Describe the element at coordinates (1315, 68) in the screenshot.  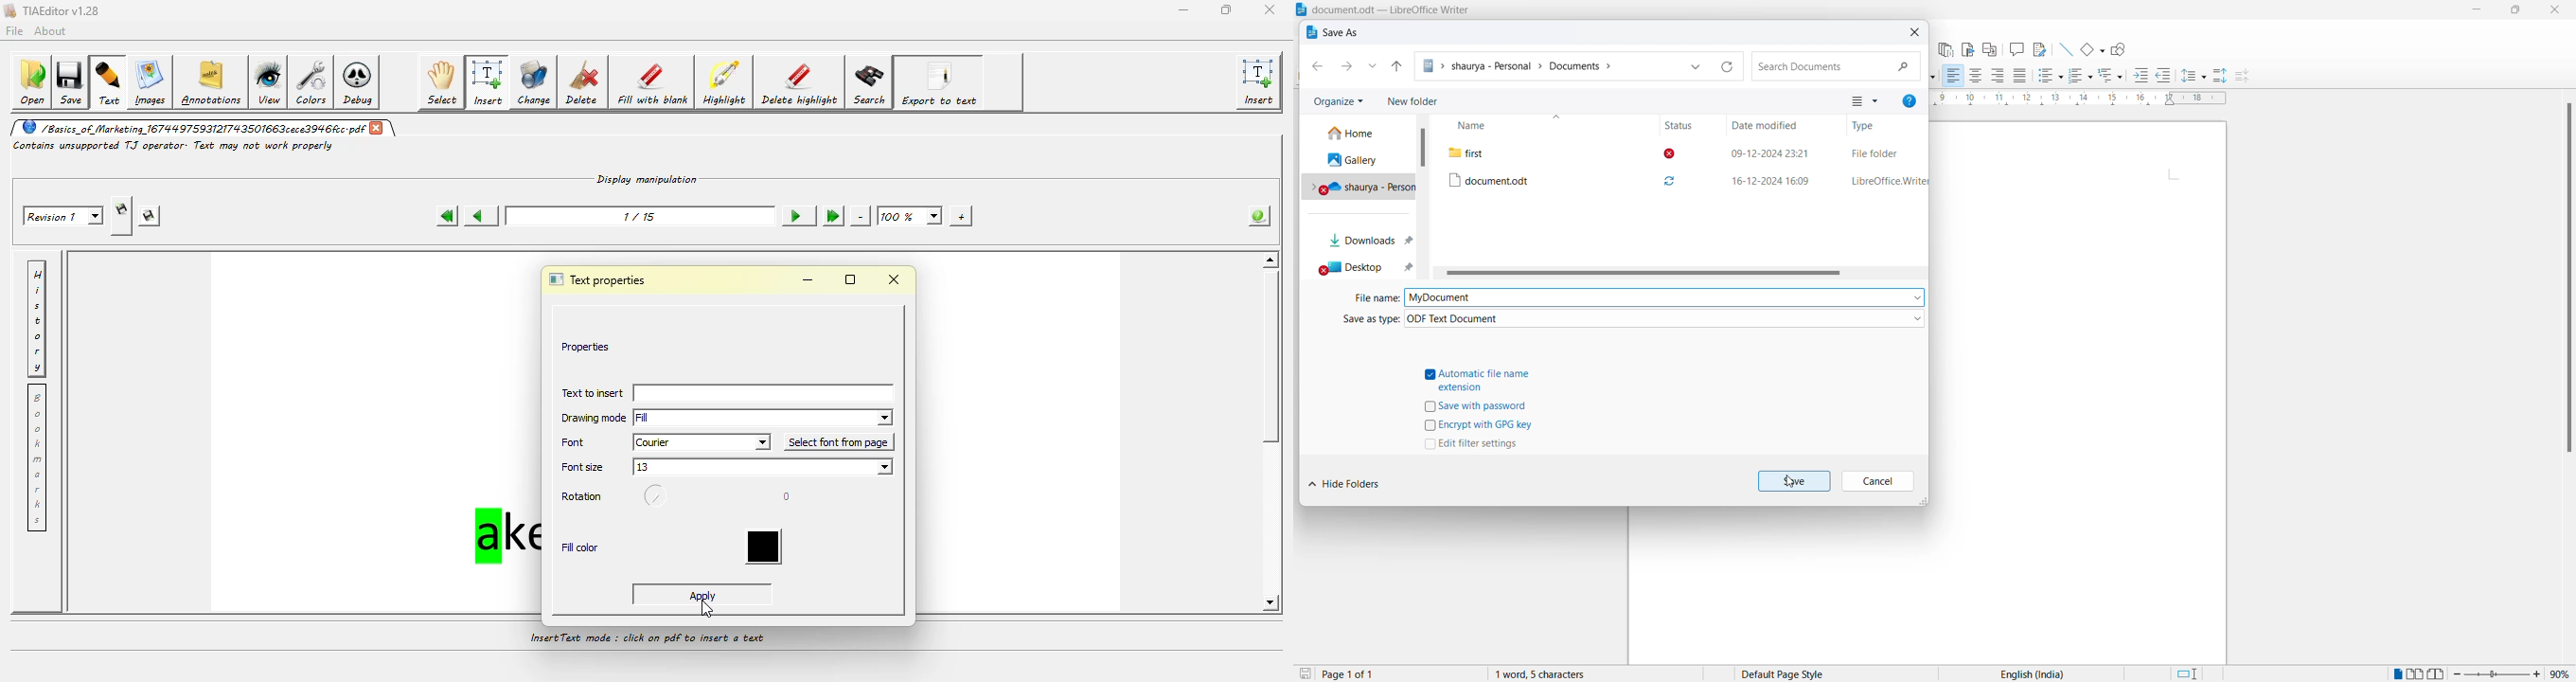
I see `Go back` at that location.